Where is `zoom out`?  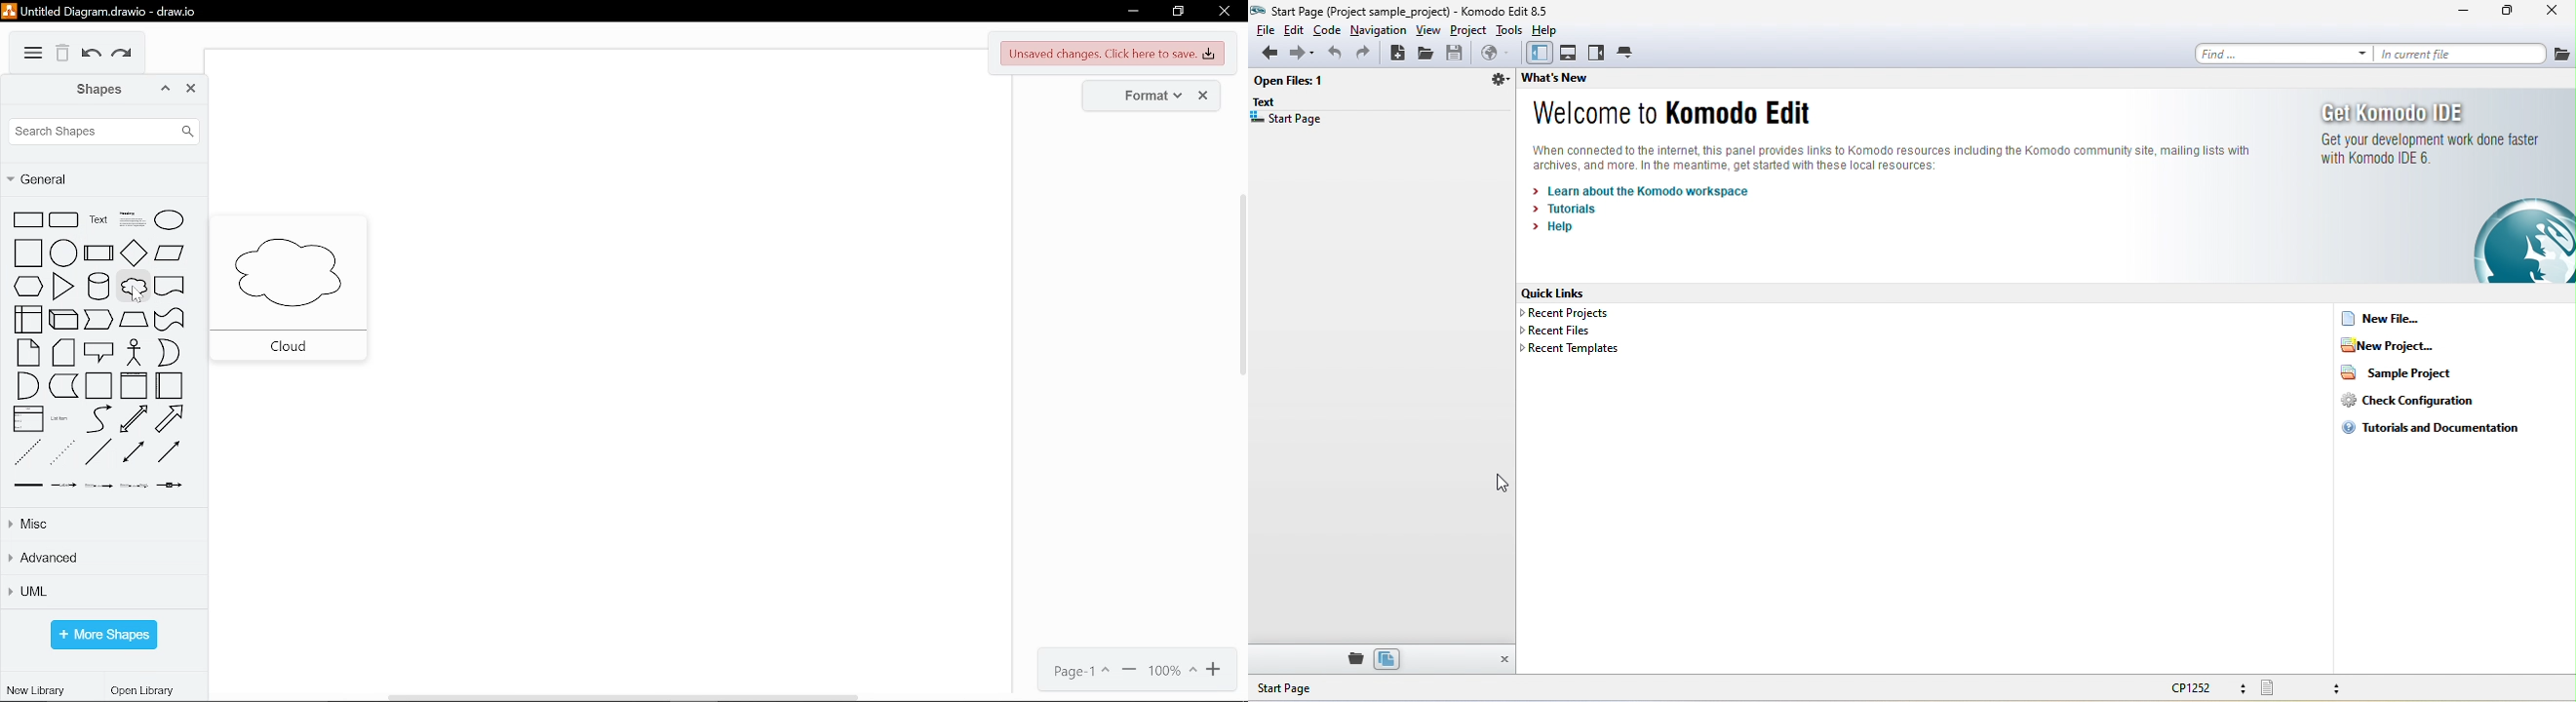 zoom out is located at coordinates (1130, 671).